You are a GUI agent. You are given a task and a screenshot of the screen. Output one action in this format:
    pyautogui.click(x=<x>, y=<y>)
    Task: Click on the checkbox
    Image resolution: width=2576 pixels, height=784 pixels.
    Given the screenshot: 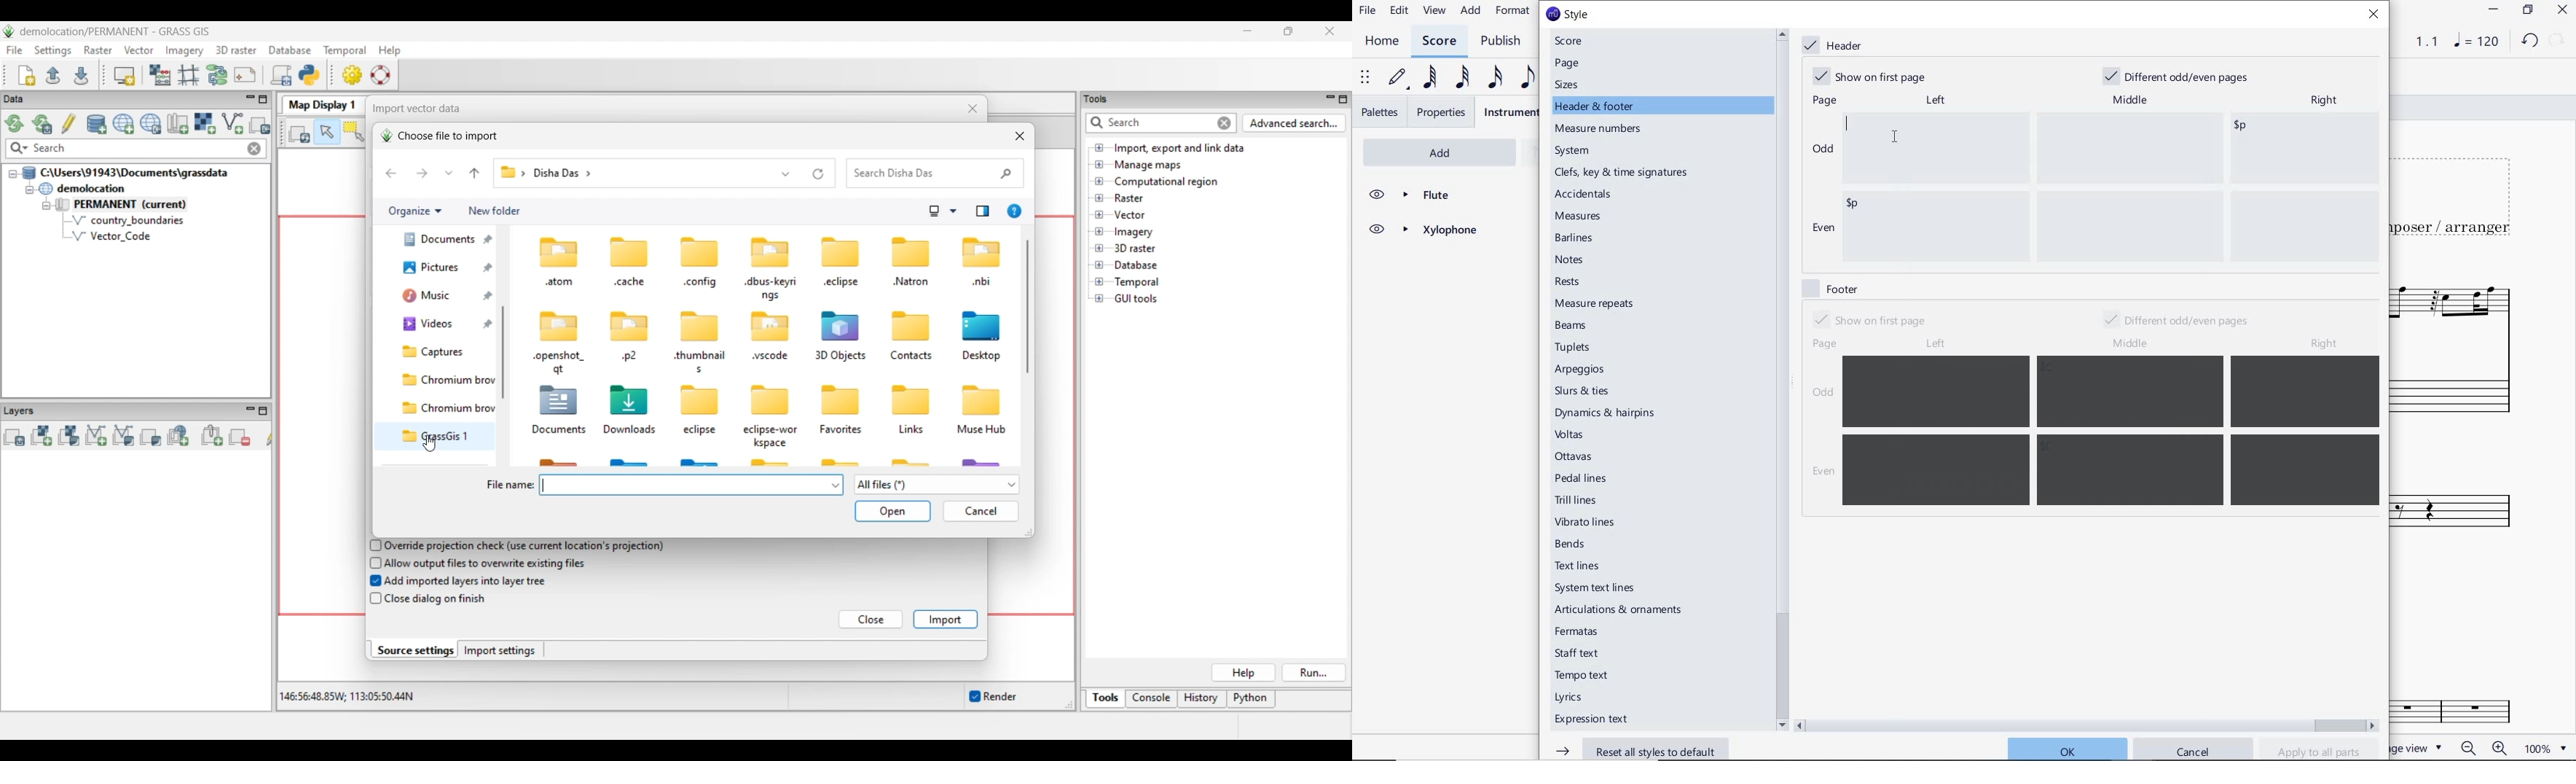 What is the action you would take?
    pyautogui.click(x=373, y=562)
    